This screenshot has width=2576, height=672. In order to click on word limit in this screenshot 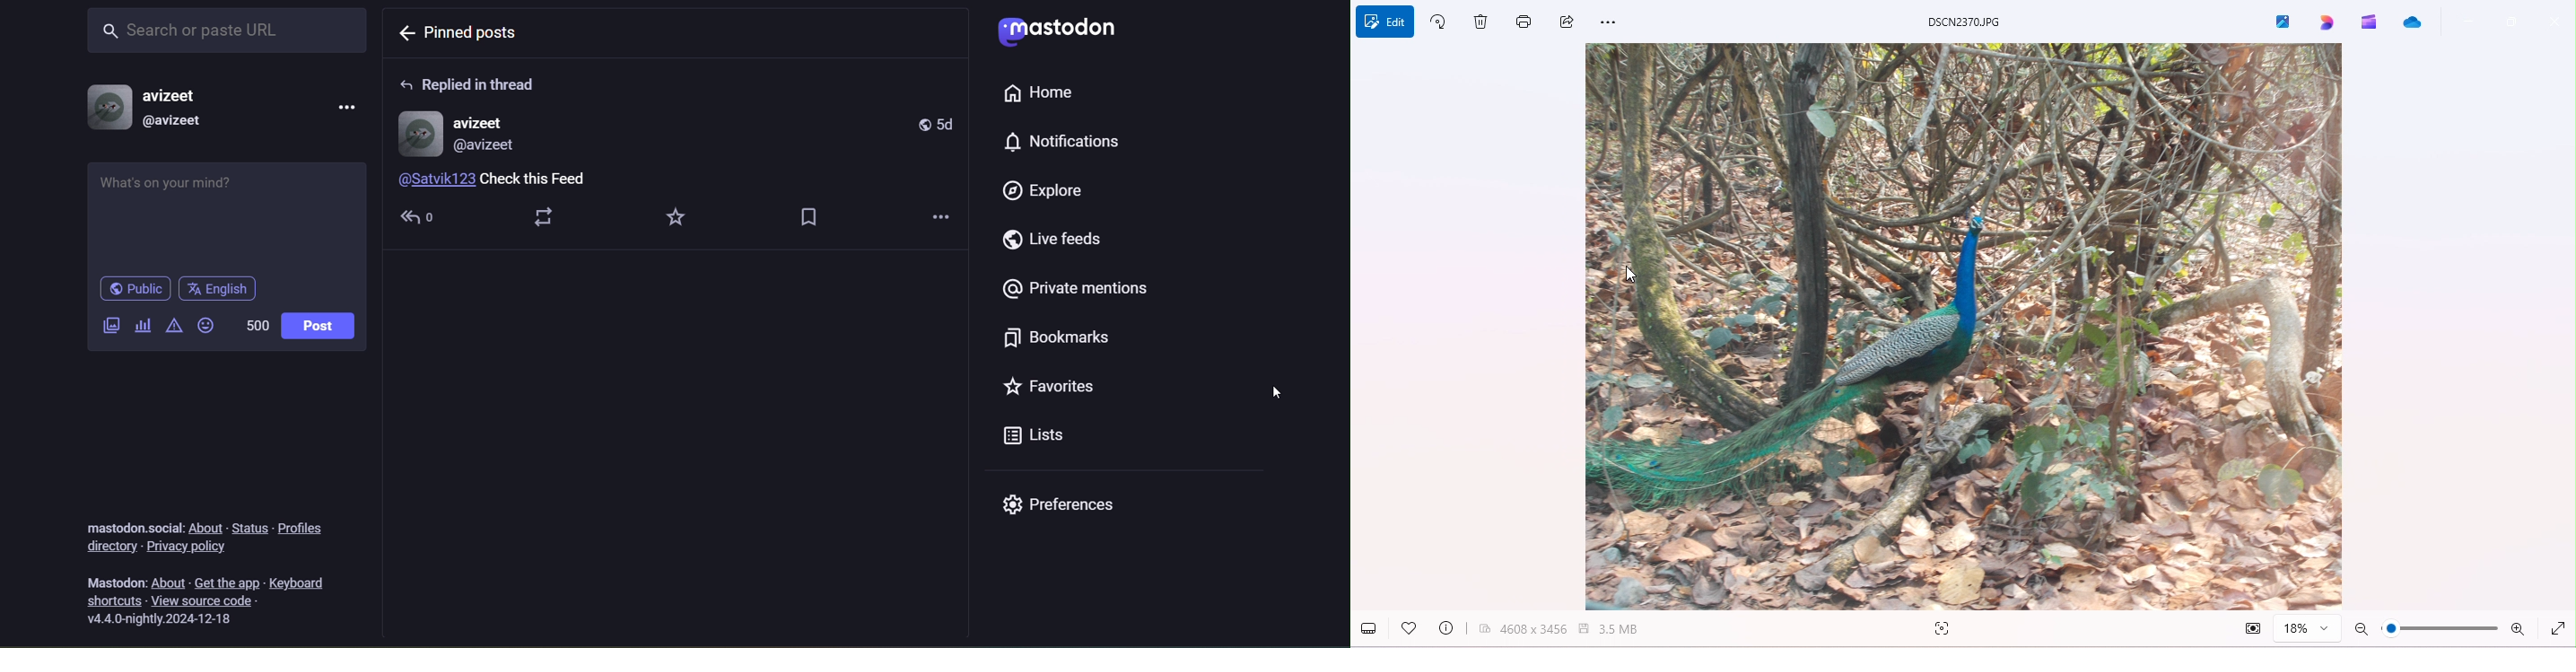, I will do `click(256, 328)`.